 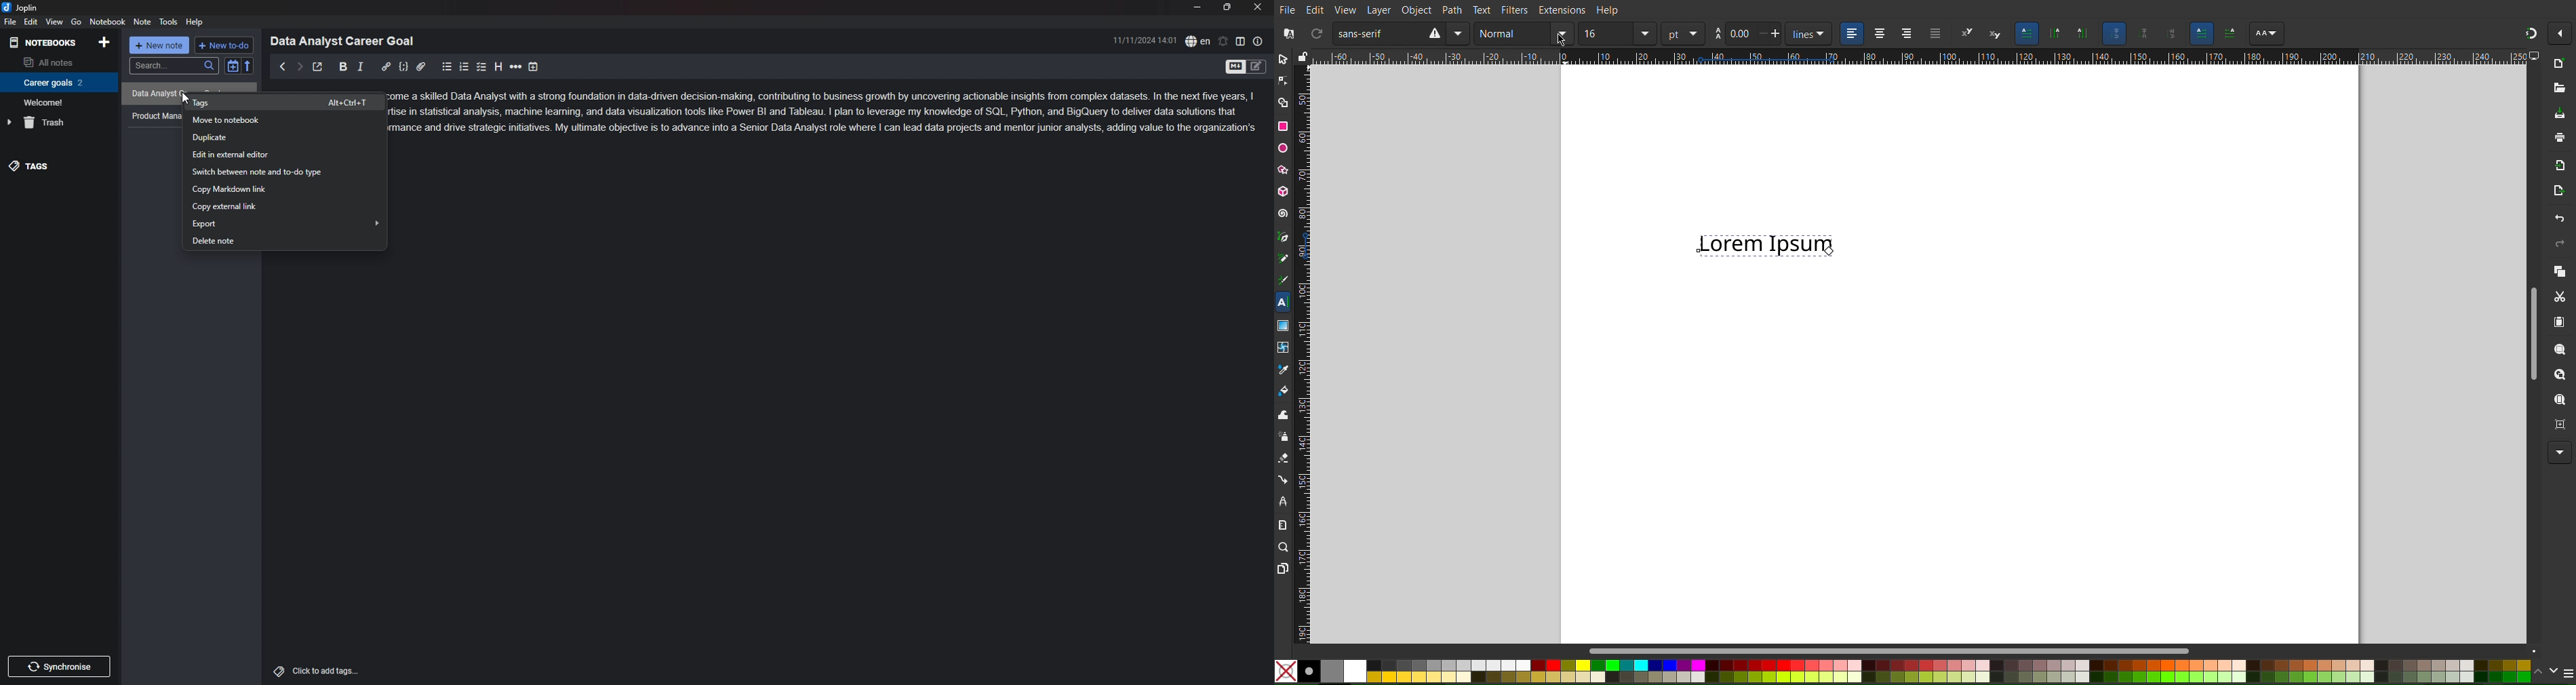 I want to click on attachment, so click(x=421, y=67).